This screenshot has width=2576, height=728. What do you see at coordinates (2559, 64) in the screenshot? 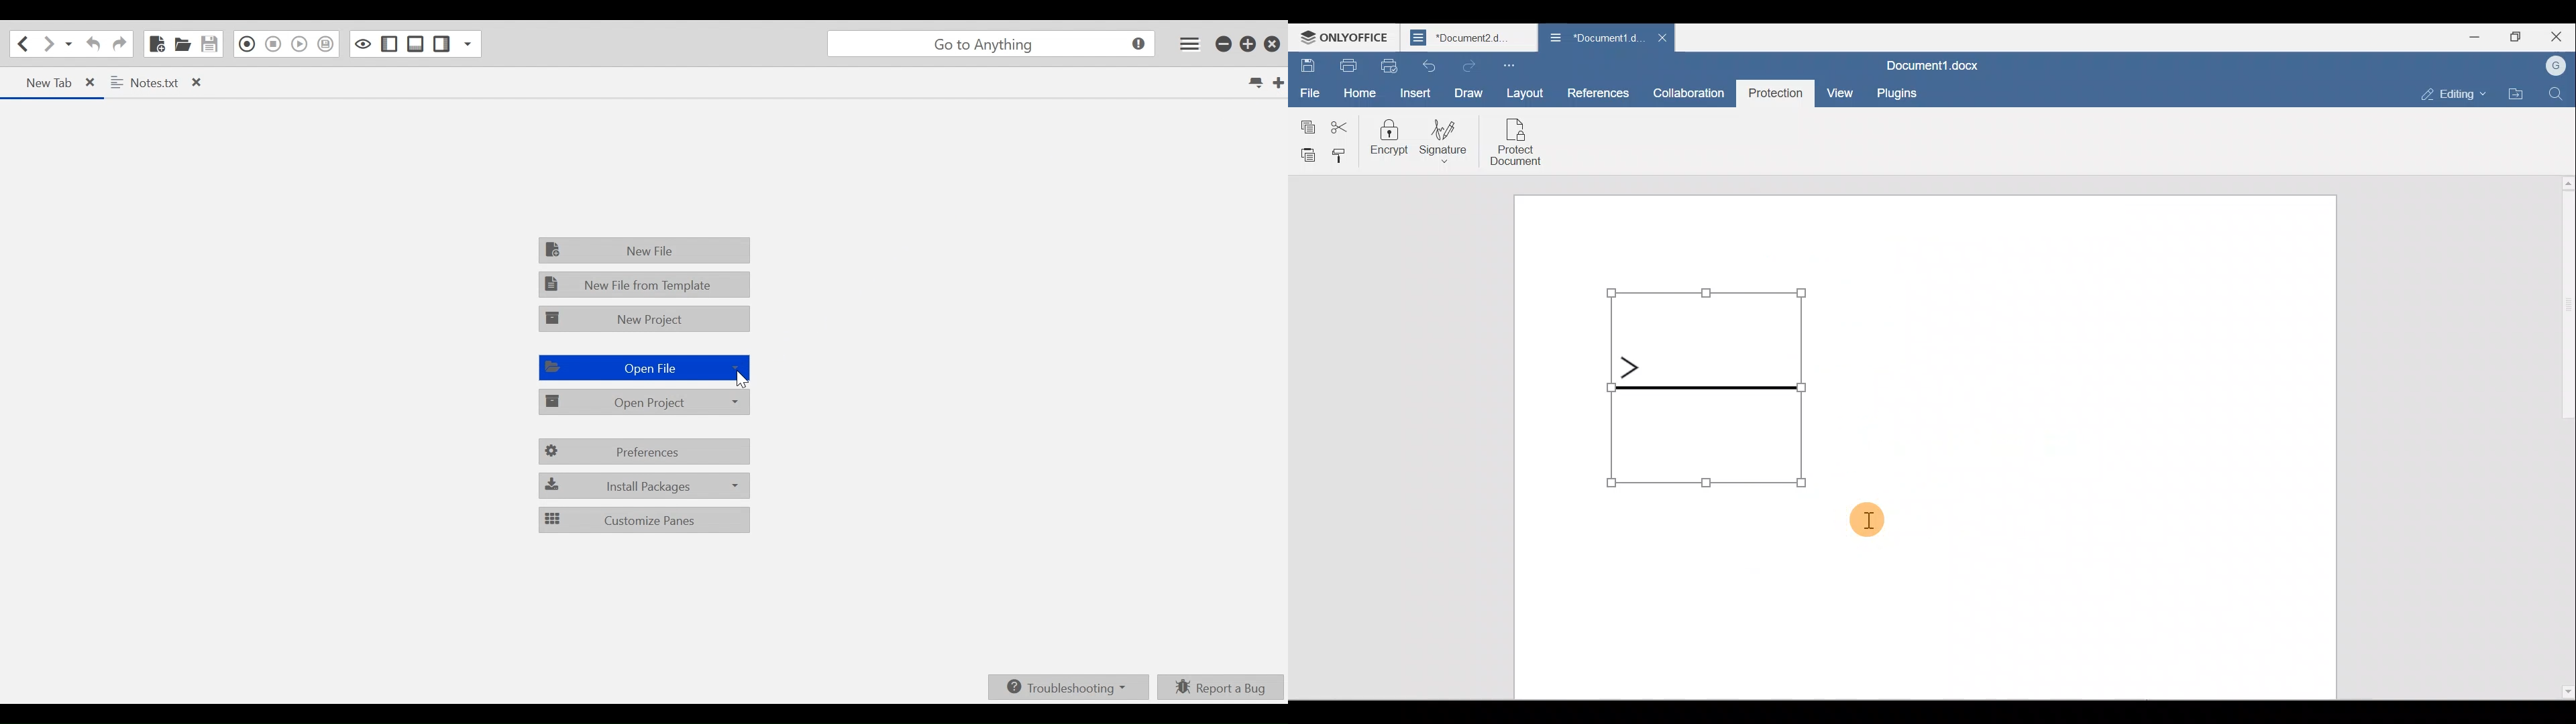
I see `Account name` at bounding box center [2559, 64].